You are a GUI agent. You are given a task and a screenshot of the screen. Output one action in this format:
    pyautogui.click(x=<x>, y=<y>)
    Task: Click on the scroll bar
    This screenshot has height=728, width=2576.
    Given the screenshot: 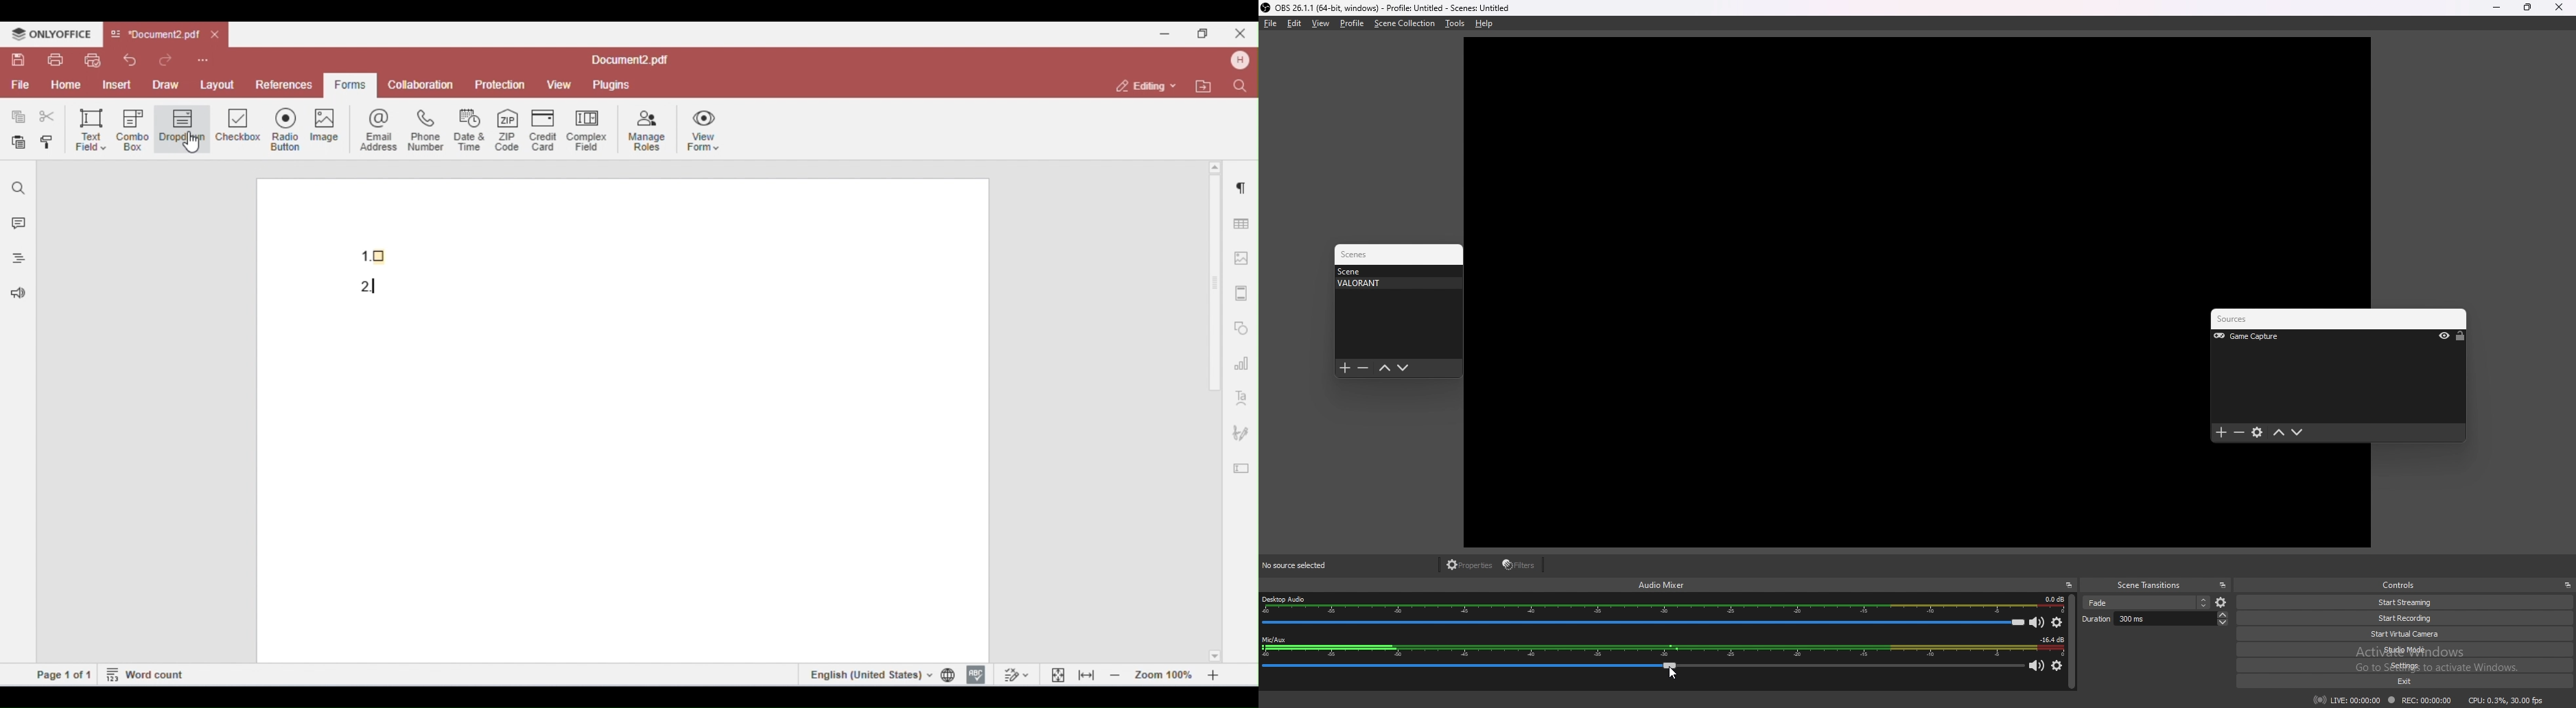 What is the action you would take?
    pyautogui.click(x=2072, y=642)
    